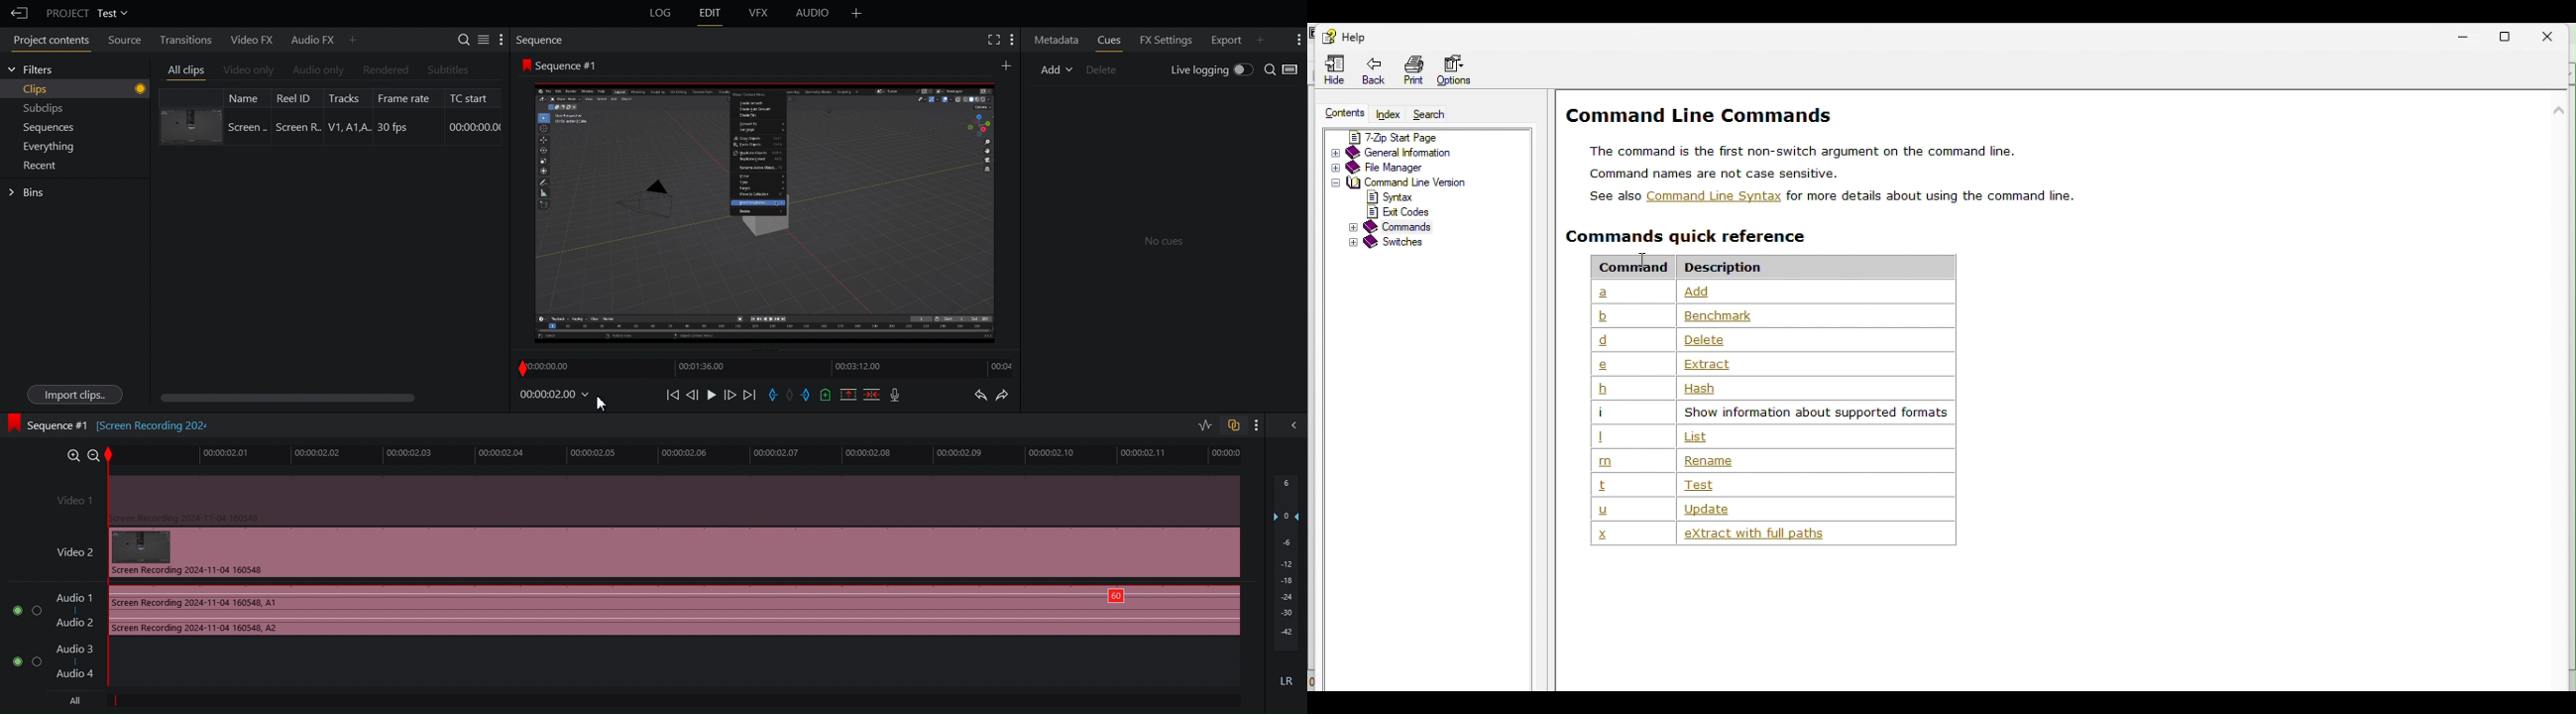 The image size is (2576, 728). I want to click on description, so click(1758, 292).